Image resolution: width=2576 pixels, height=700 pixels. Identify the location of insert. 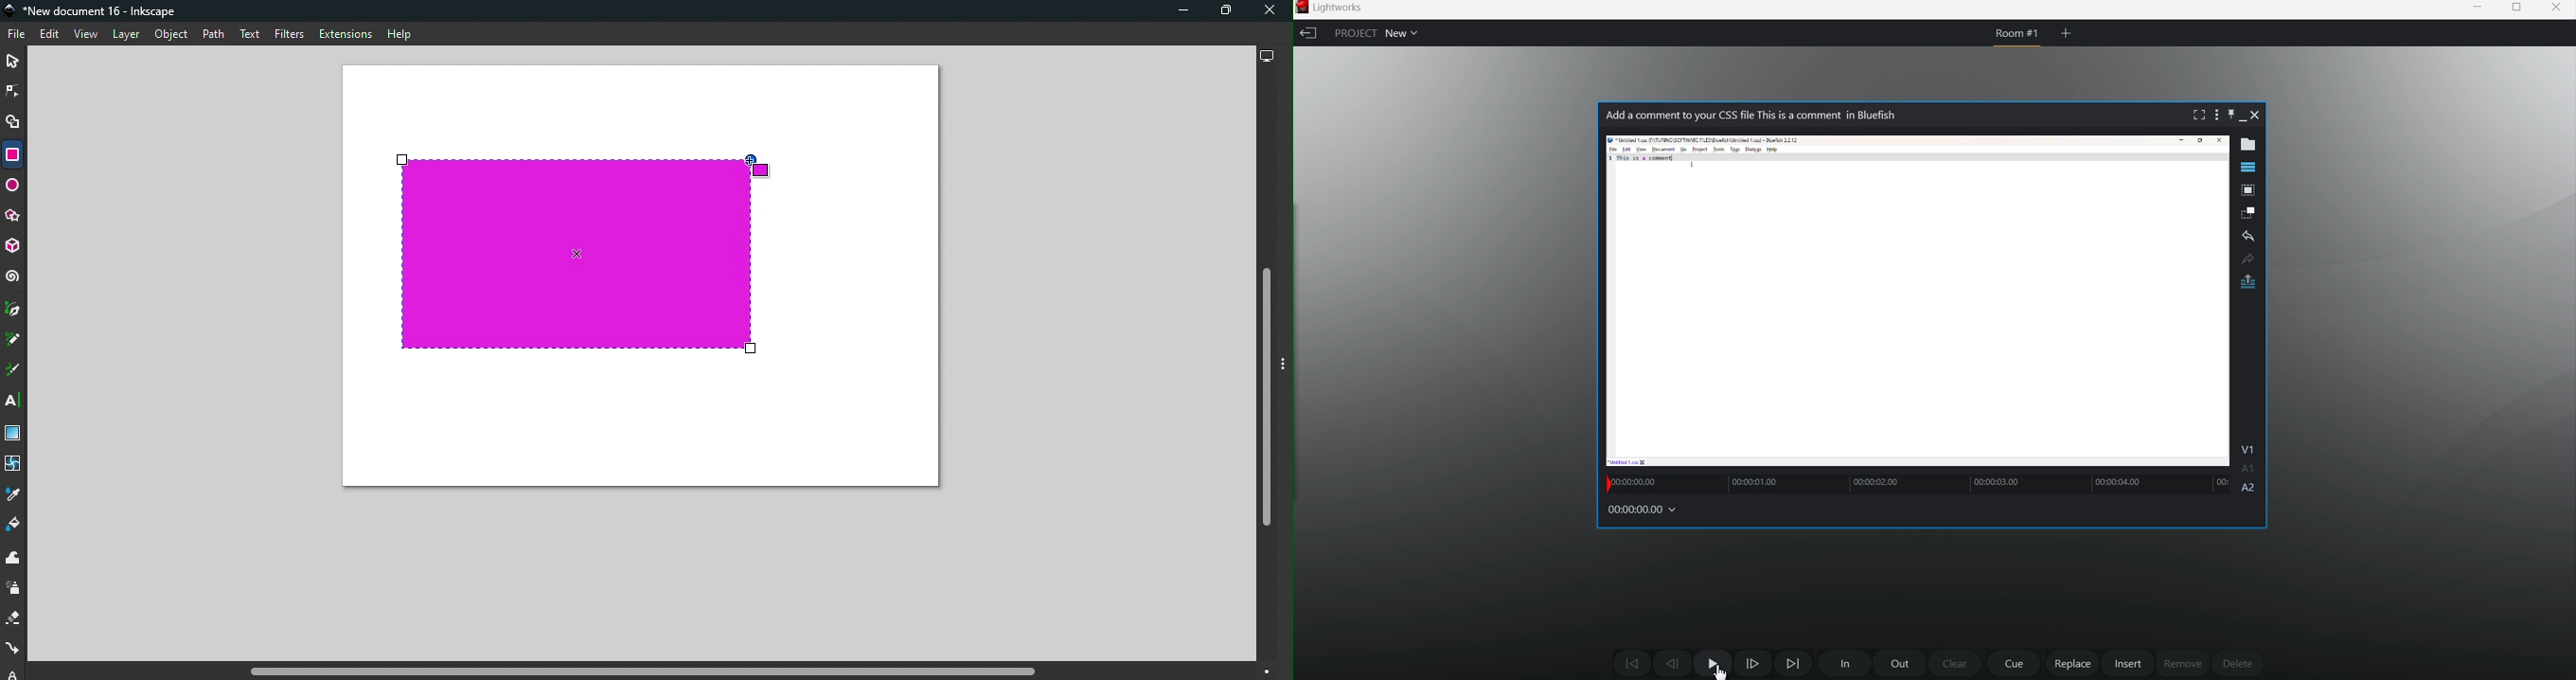
(2128, 663).